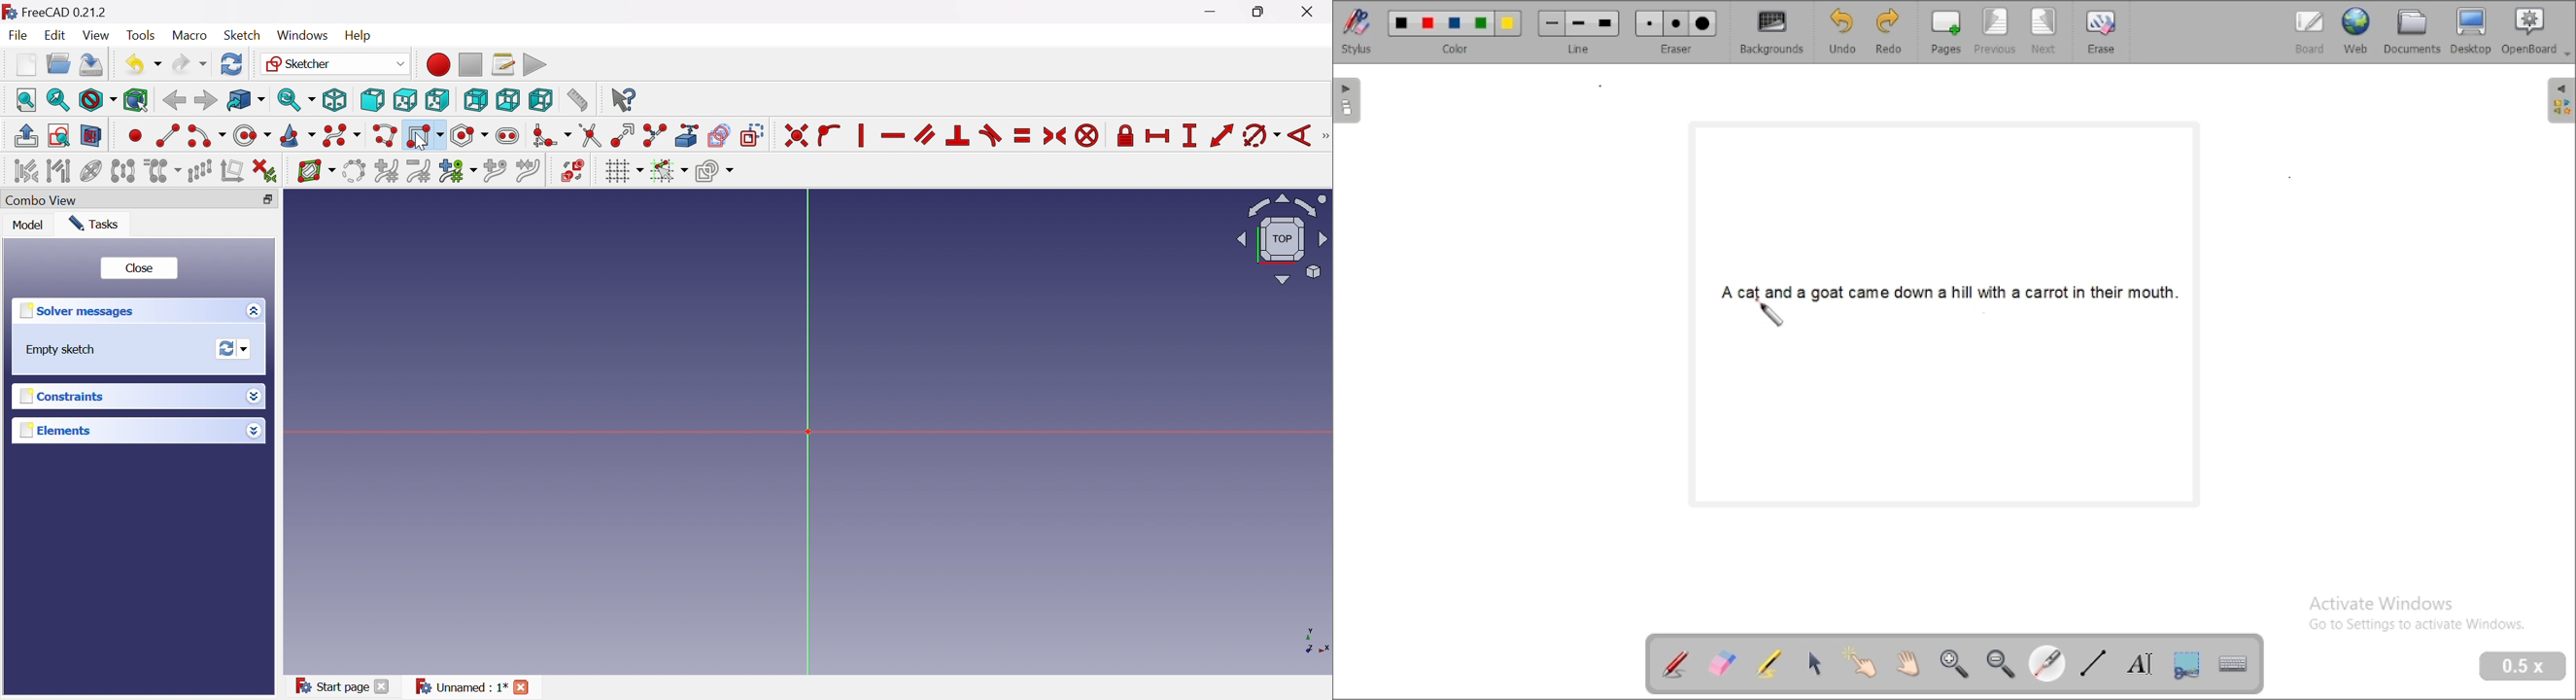  I want to click on Modify knot multiplicity, so click(457, 170).